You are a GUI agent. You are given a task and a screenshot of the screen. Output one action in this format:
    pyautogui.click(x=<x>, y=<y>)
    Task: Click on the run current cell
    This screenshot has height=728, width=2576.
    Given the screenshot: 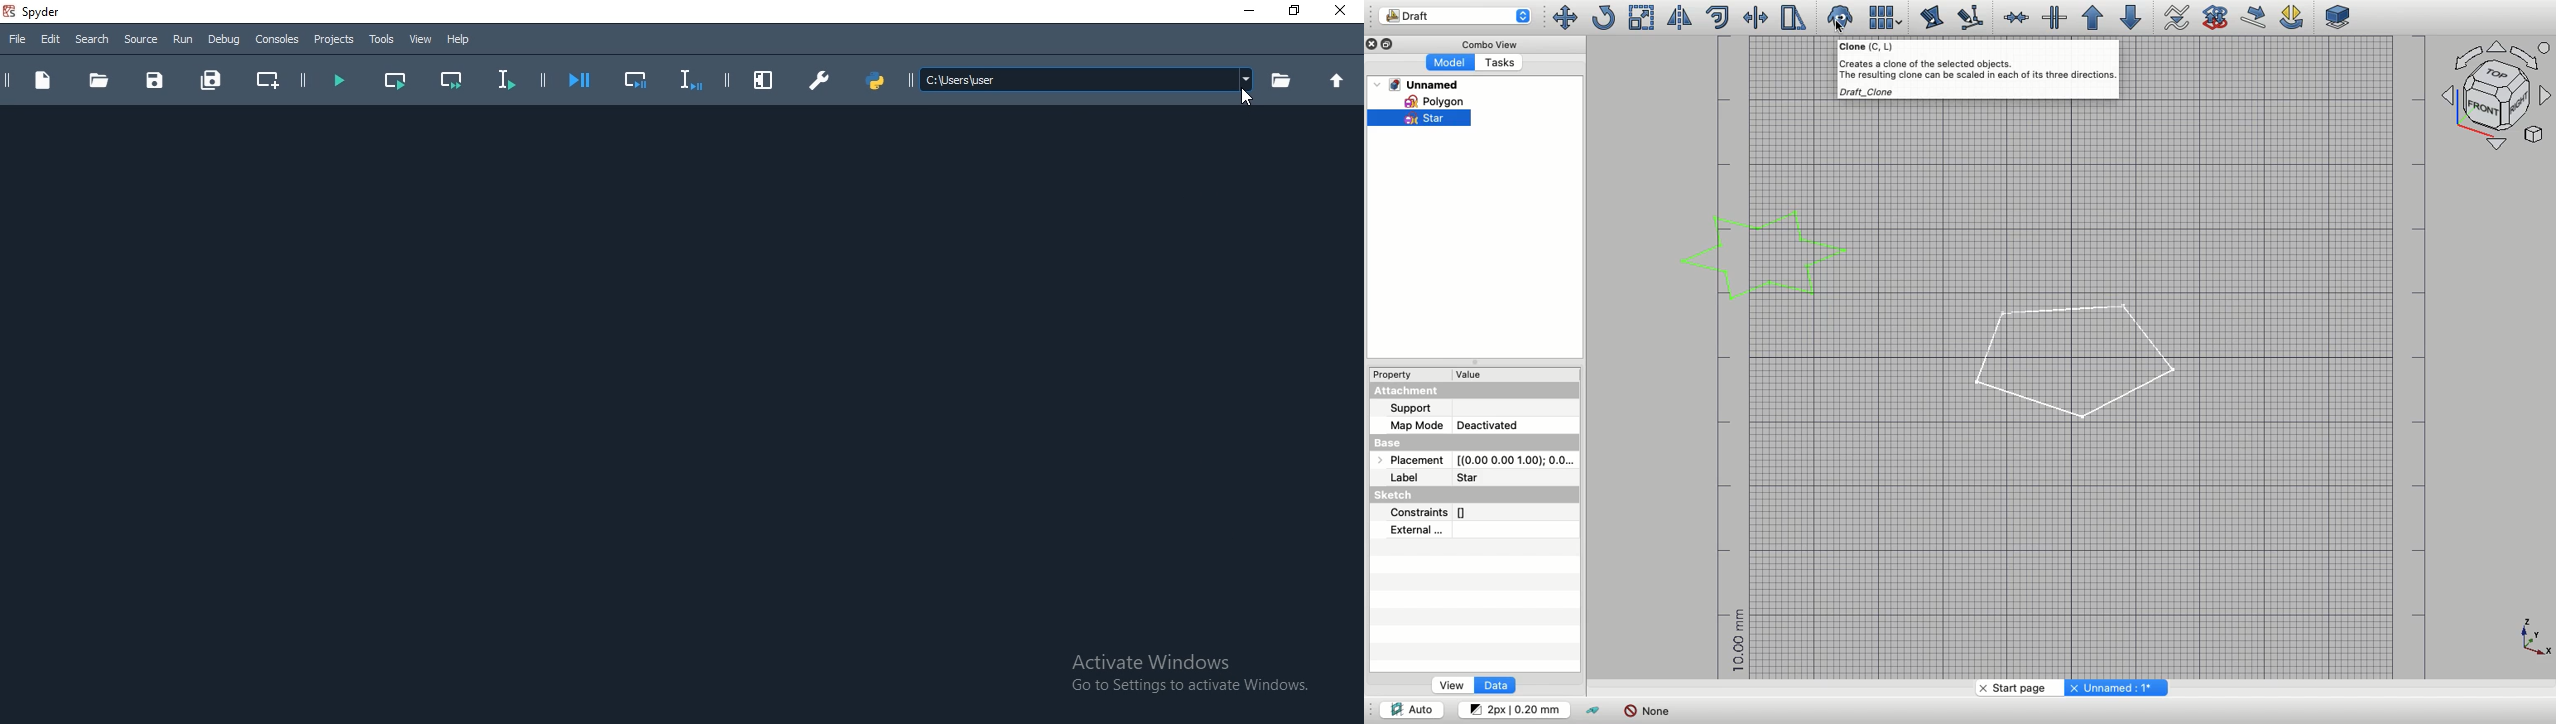 What is the action you would take?
    pyautogui.click(x=393, y=78)
    